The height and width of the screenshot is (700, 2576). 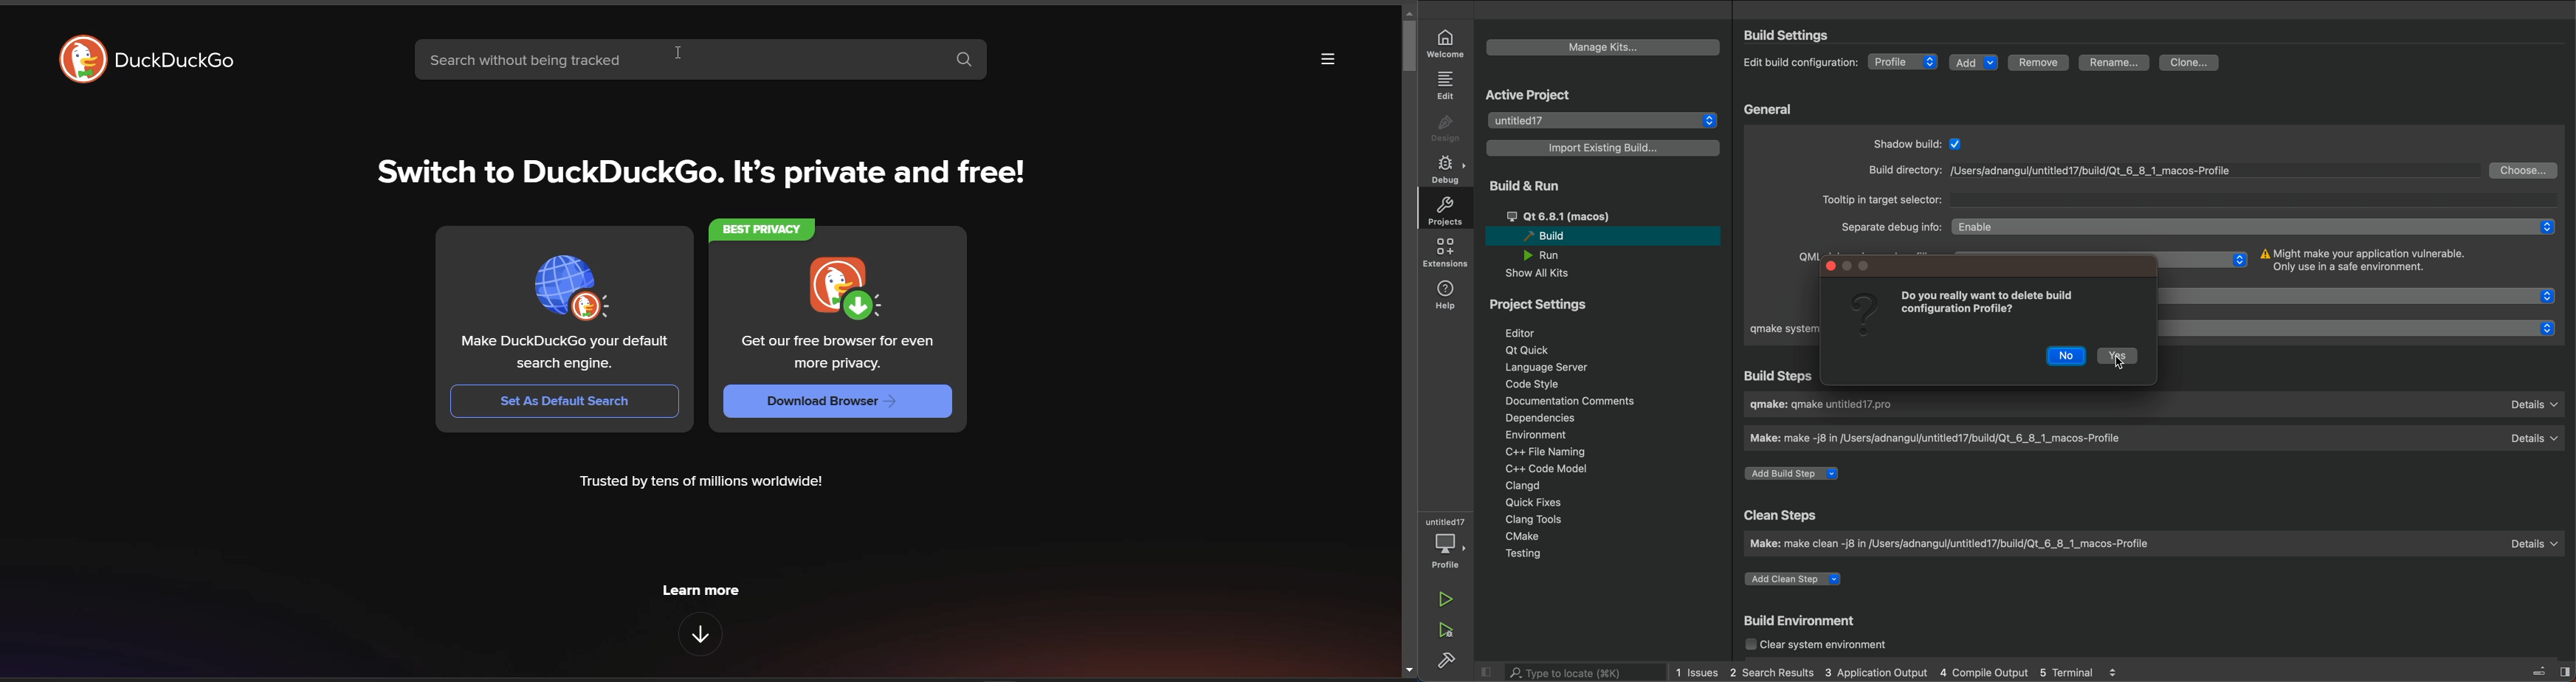 I want to click on design, so click(x=1443, y=126).